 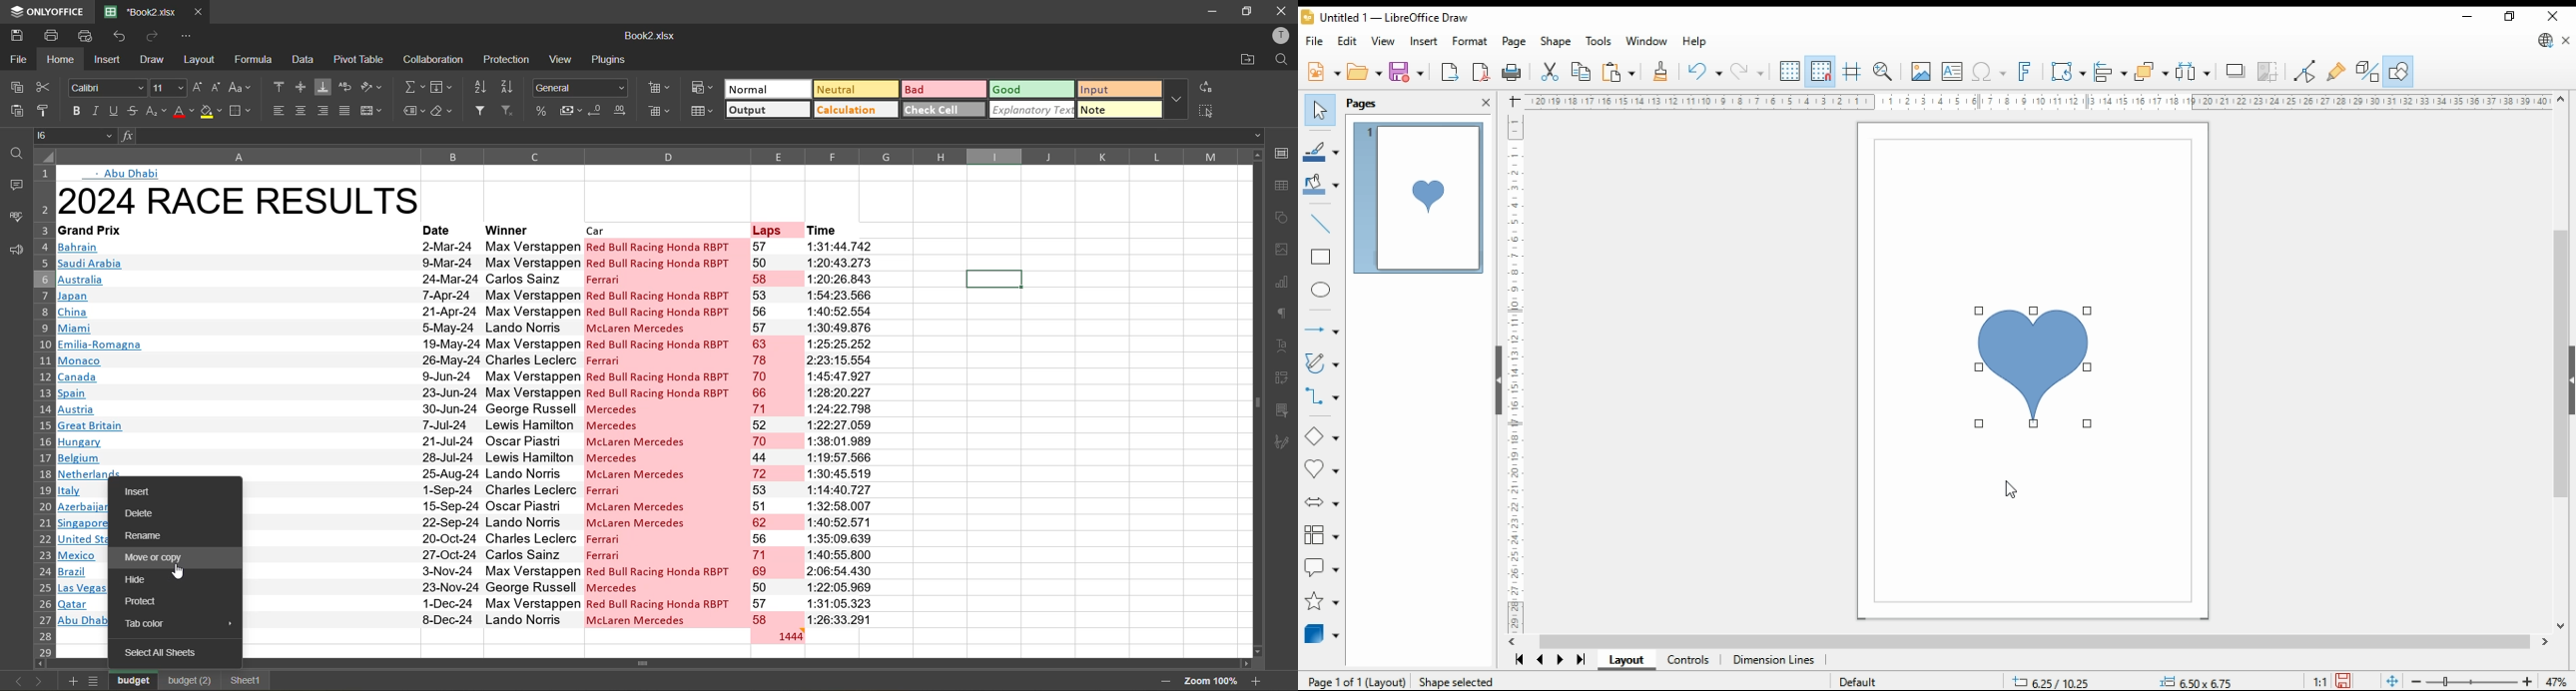 What do you see at coordinates (1257, 339) in the screenshot?
I see `scroll bar` at bounding box center [1257, 339].